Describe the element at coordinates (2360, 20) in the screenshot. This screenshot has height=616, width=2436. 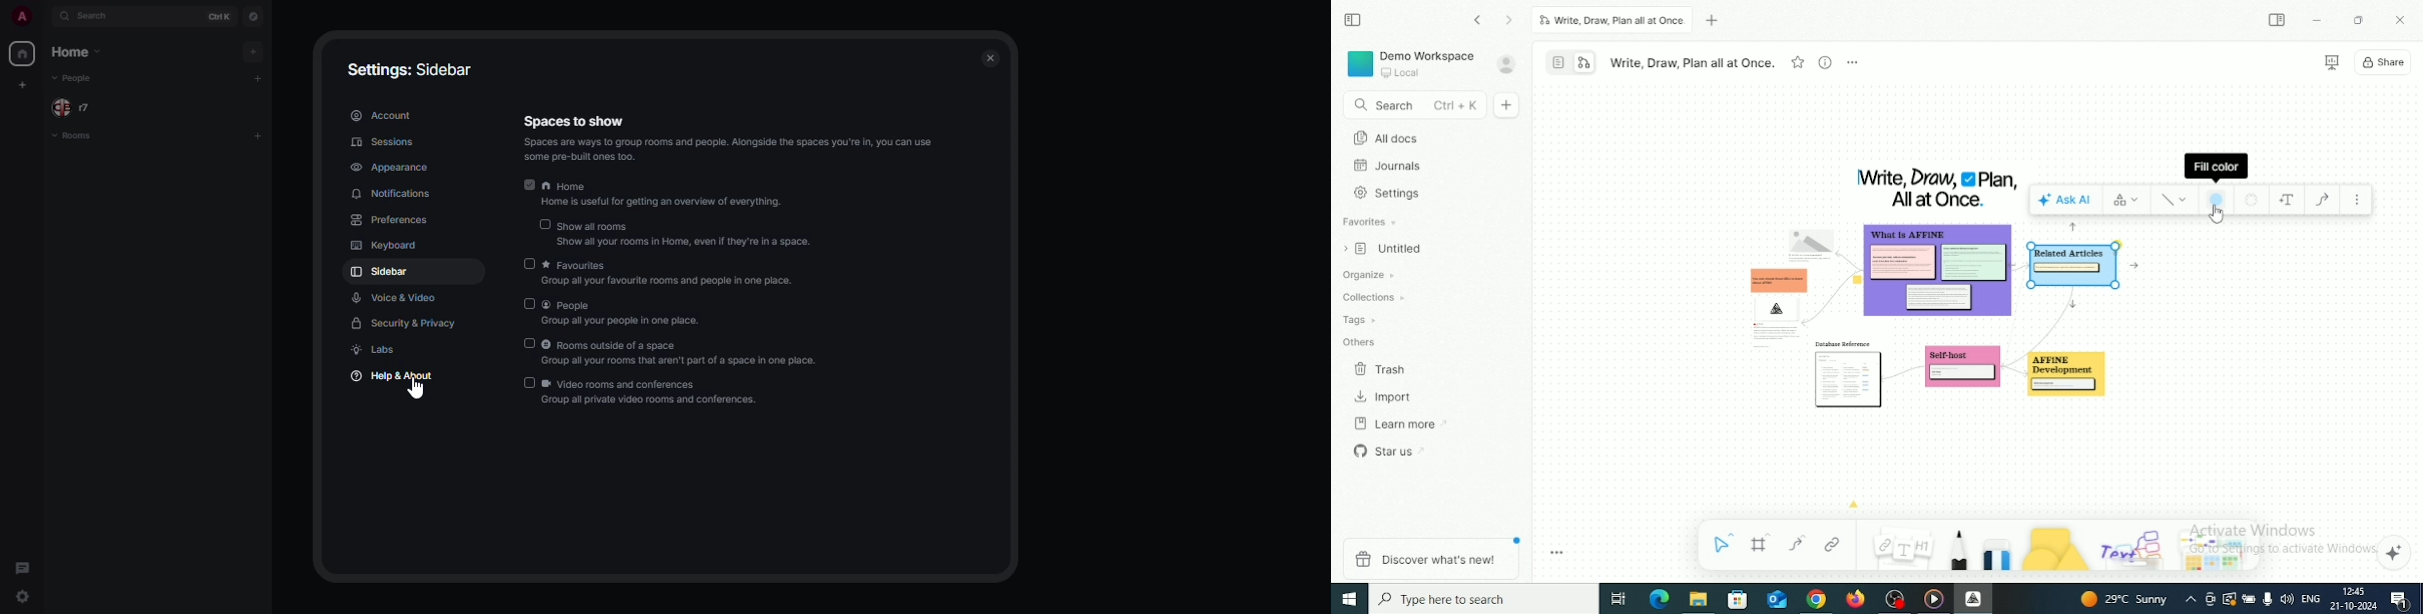
I see `Restore Down` at that location.